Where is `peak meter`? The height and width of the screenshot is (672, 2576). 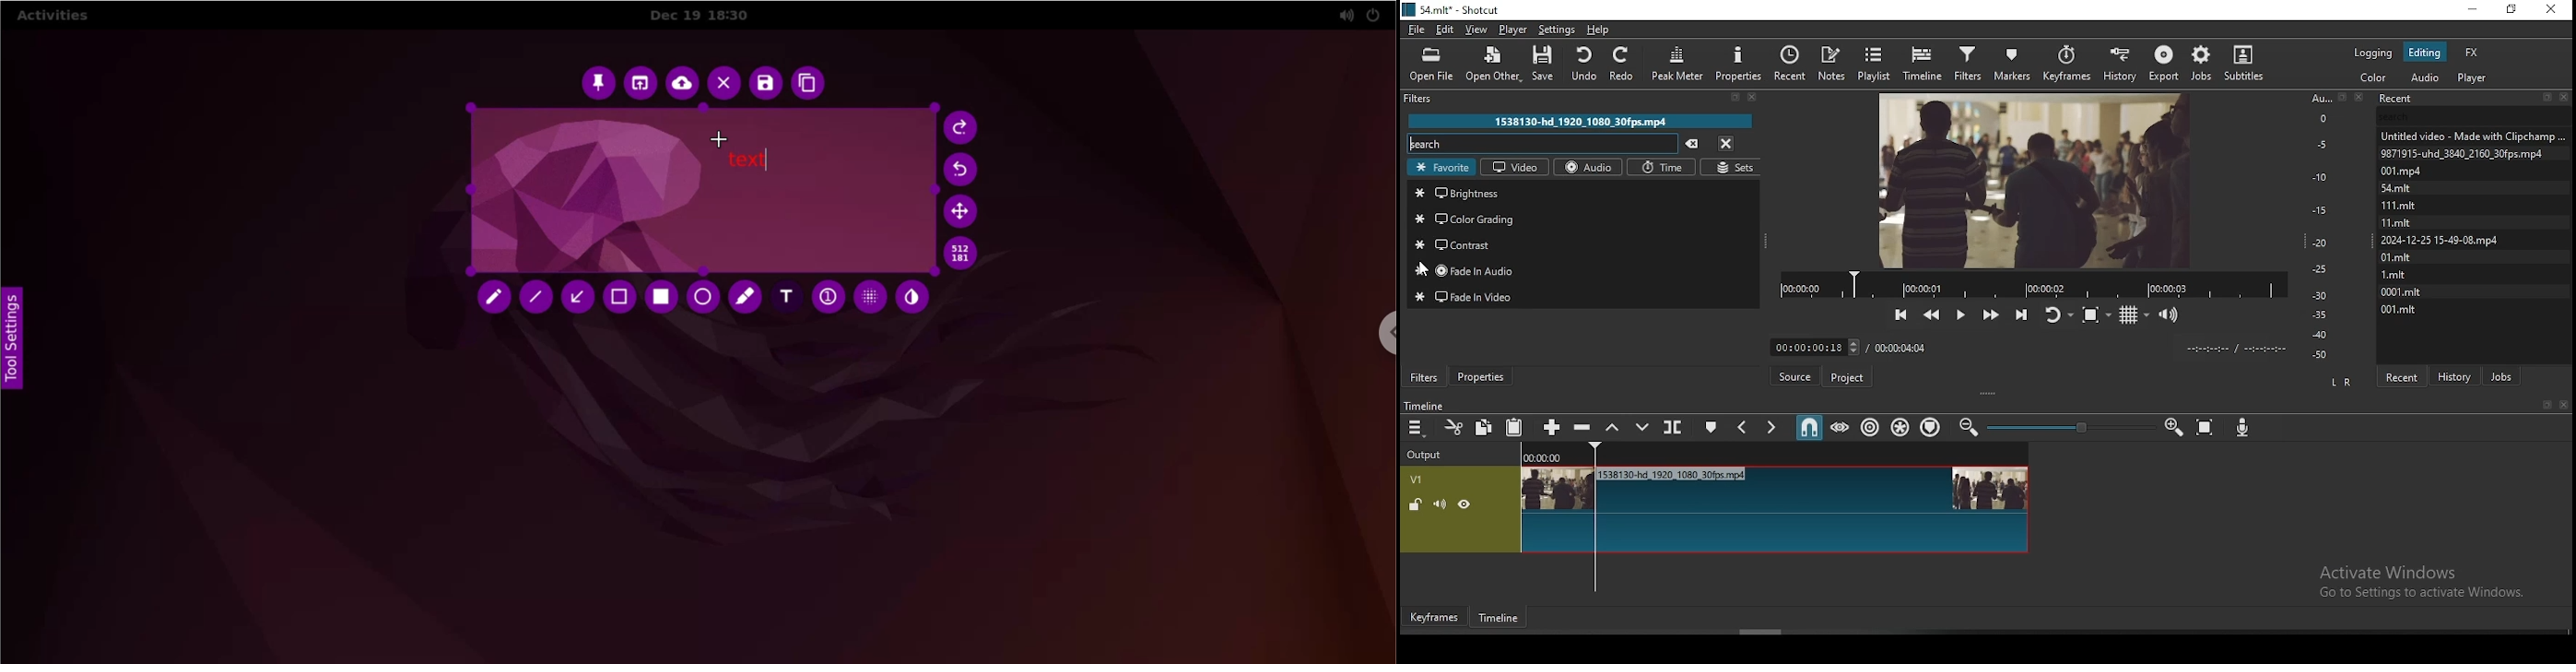 peak meter is located at coordinates (1675, 61).